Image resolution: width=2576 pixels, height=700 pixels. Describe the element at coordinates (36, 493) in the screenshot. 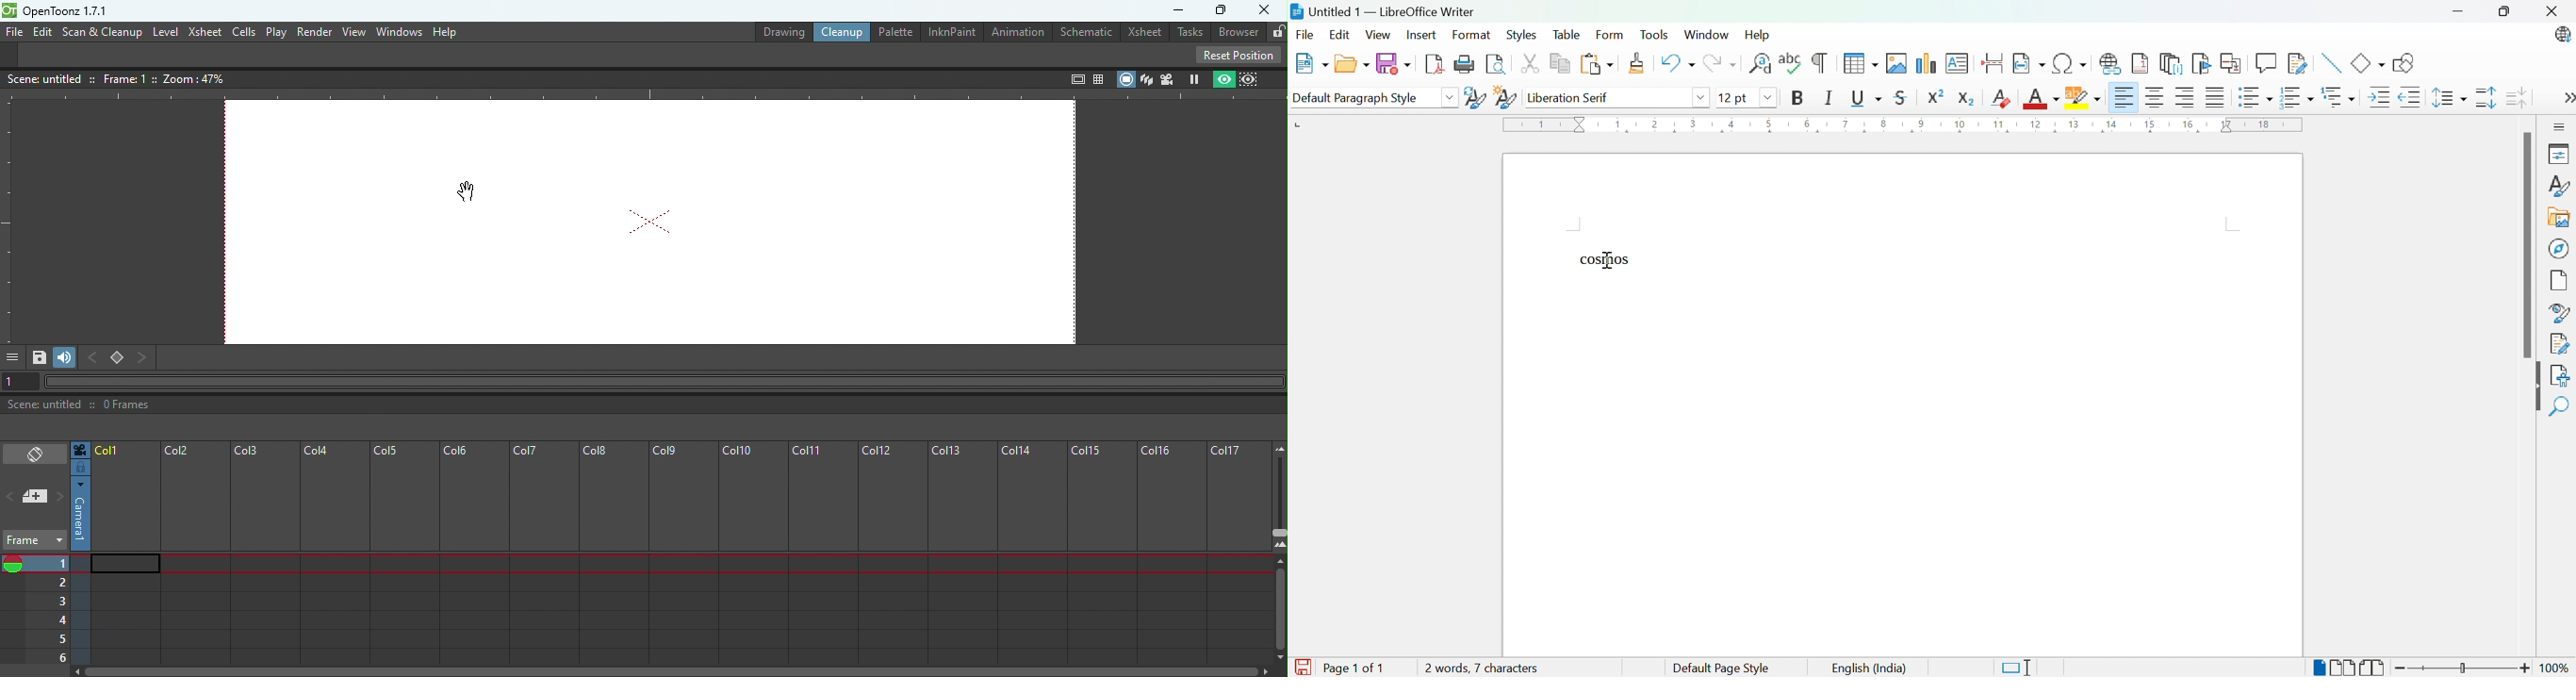

I see `add new Memo` at that location.